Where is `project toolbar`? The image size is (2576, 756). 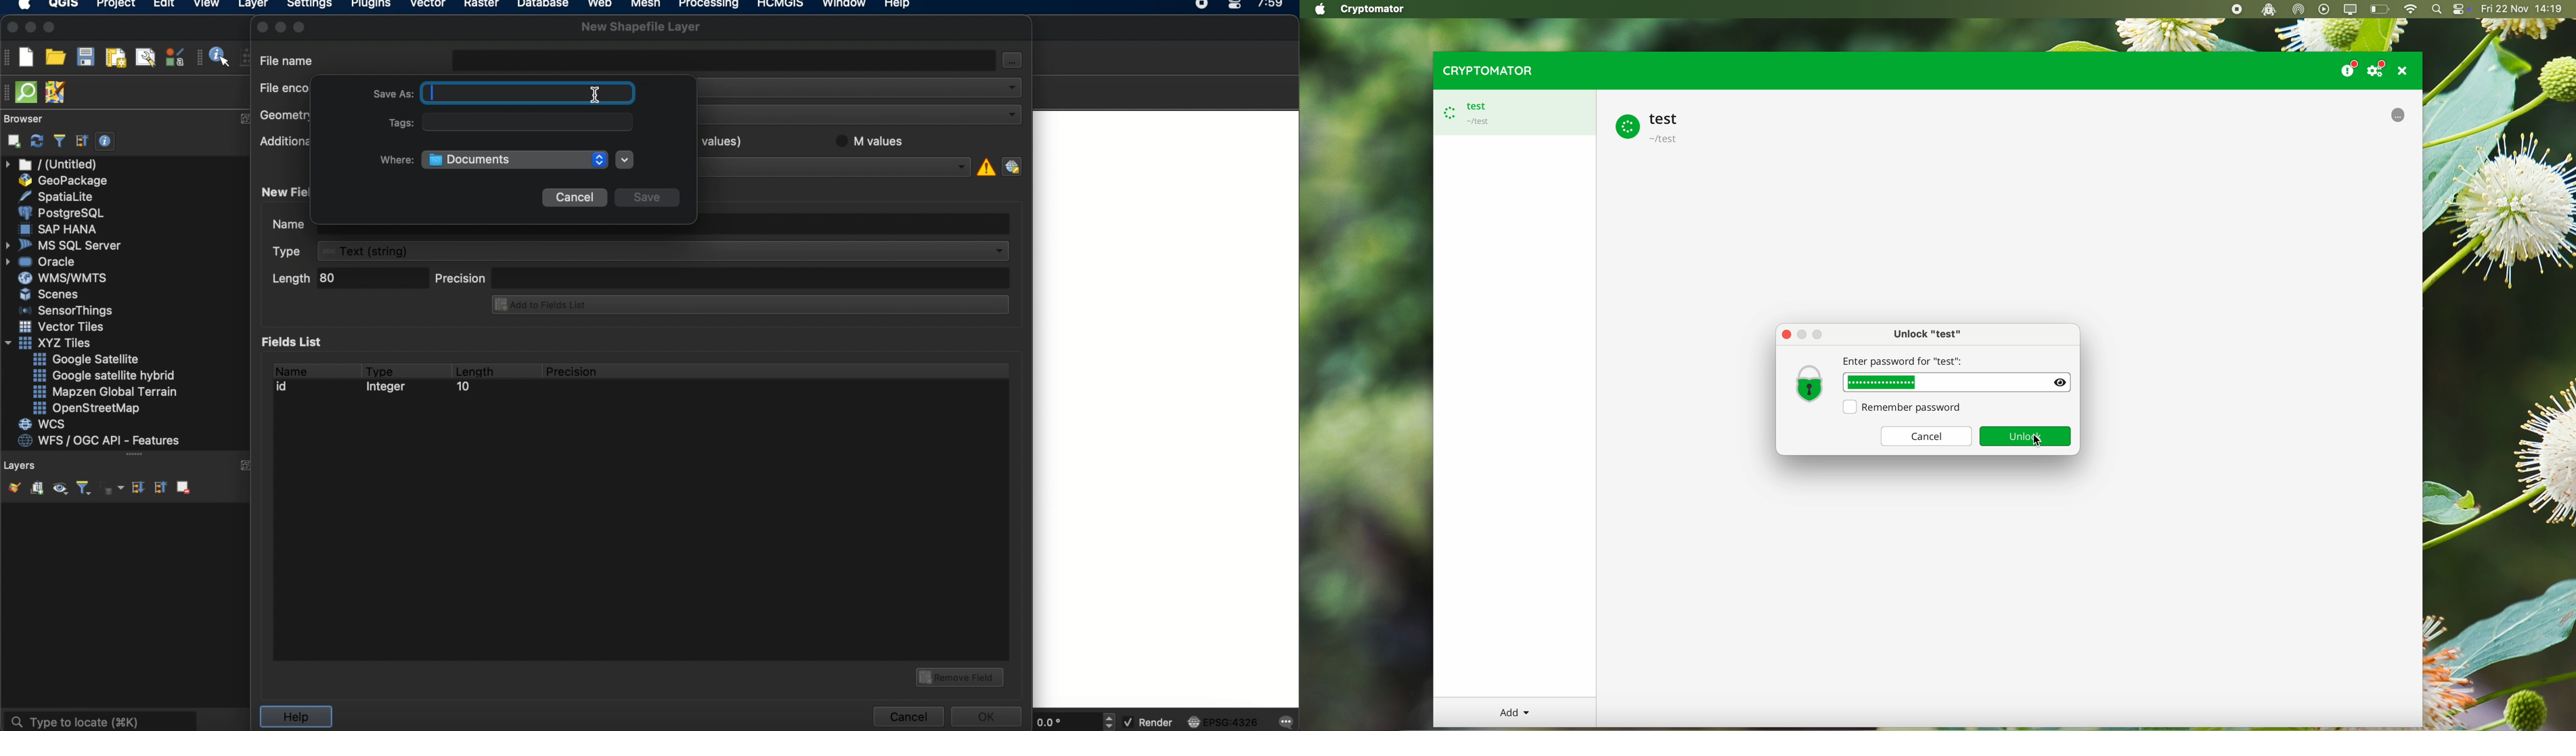 project toolbar is located at coordinates (8, 57).